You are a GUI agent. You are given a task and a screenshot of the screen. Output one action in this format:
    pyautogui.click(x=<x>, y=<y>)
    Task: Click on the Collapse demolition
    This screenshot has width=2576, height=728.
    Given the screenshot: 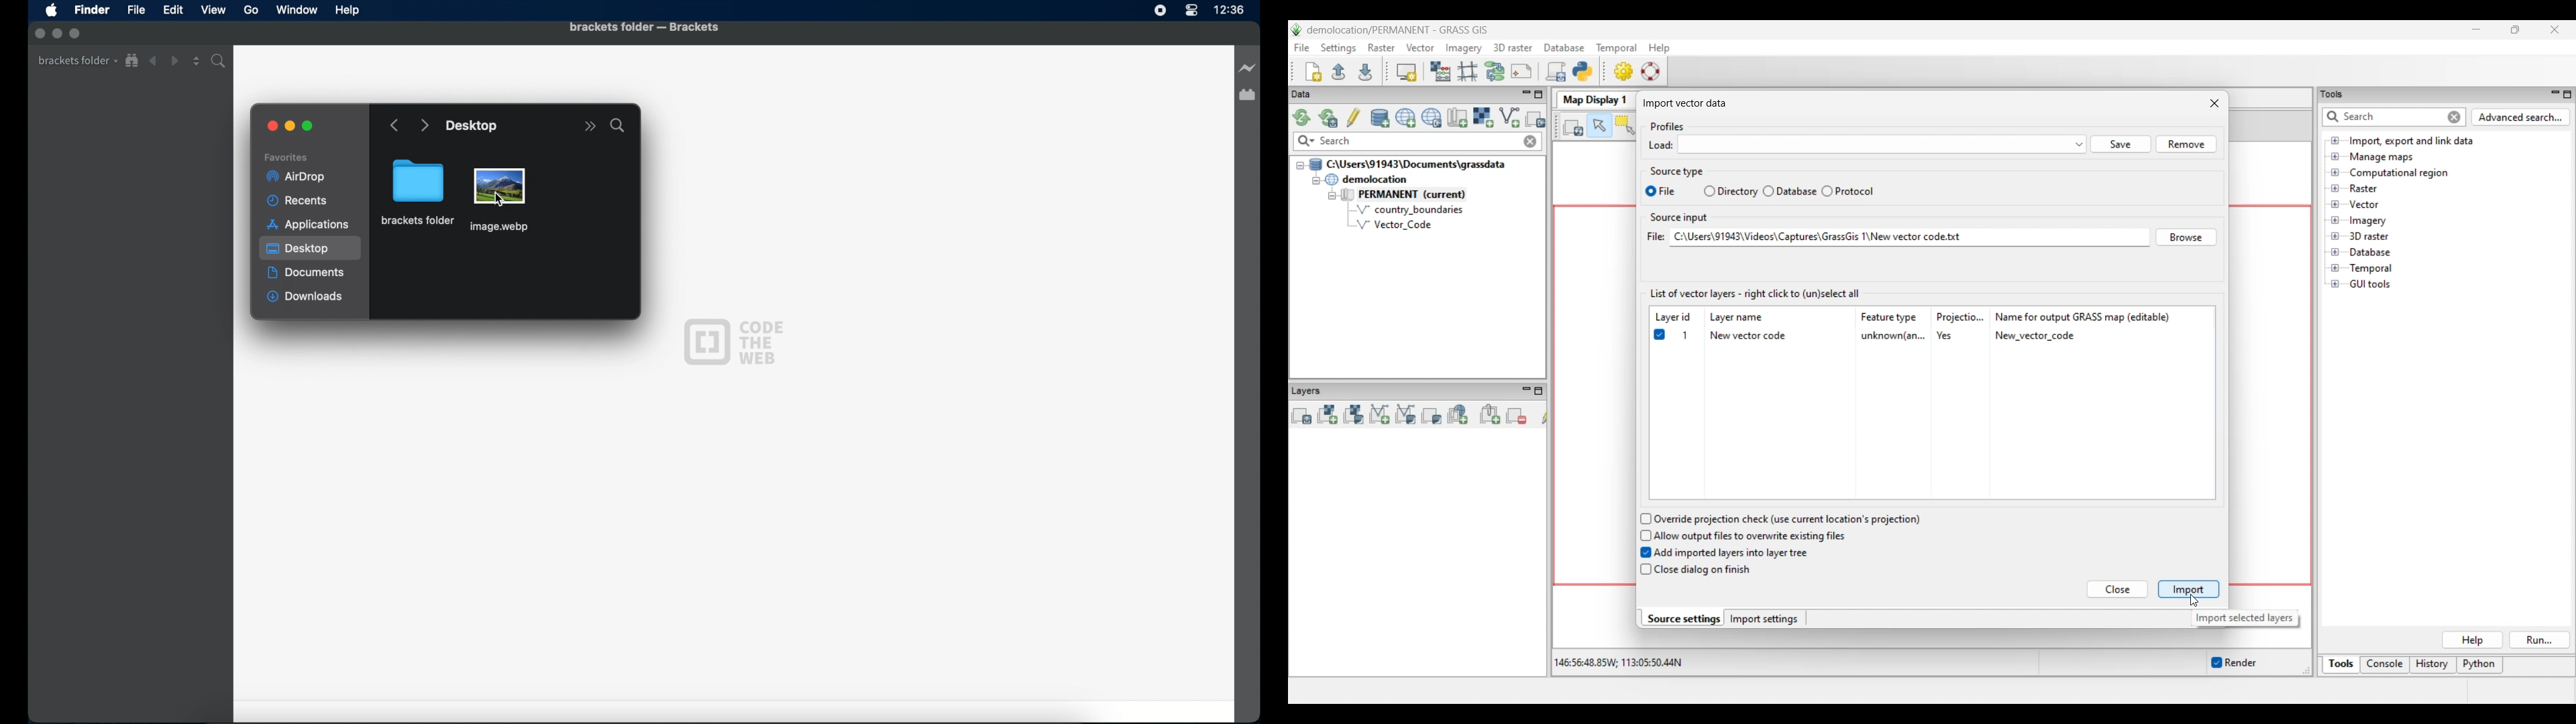 What is the action you would take?
    pyautogui.click(x=1316, y=181)
    